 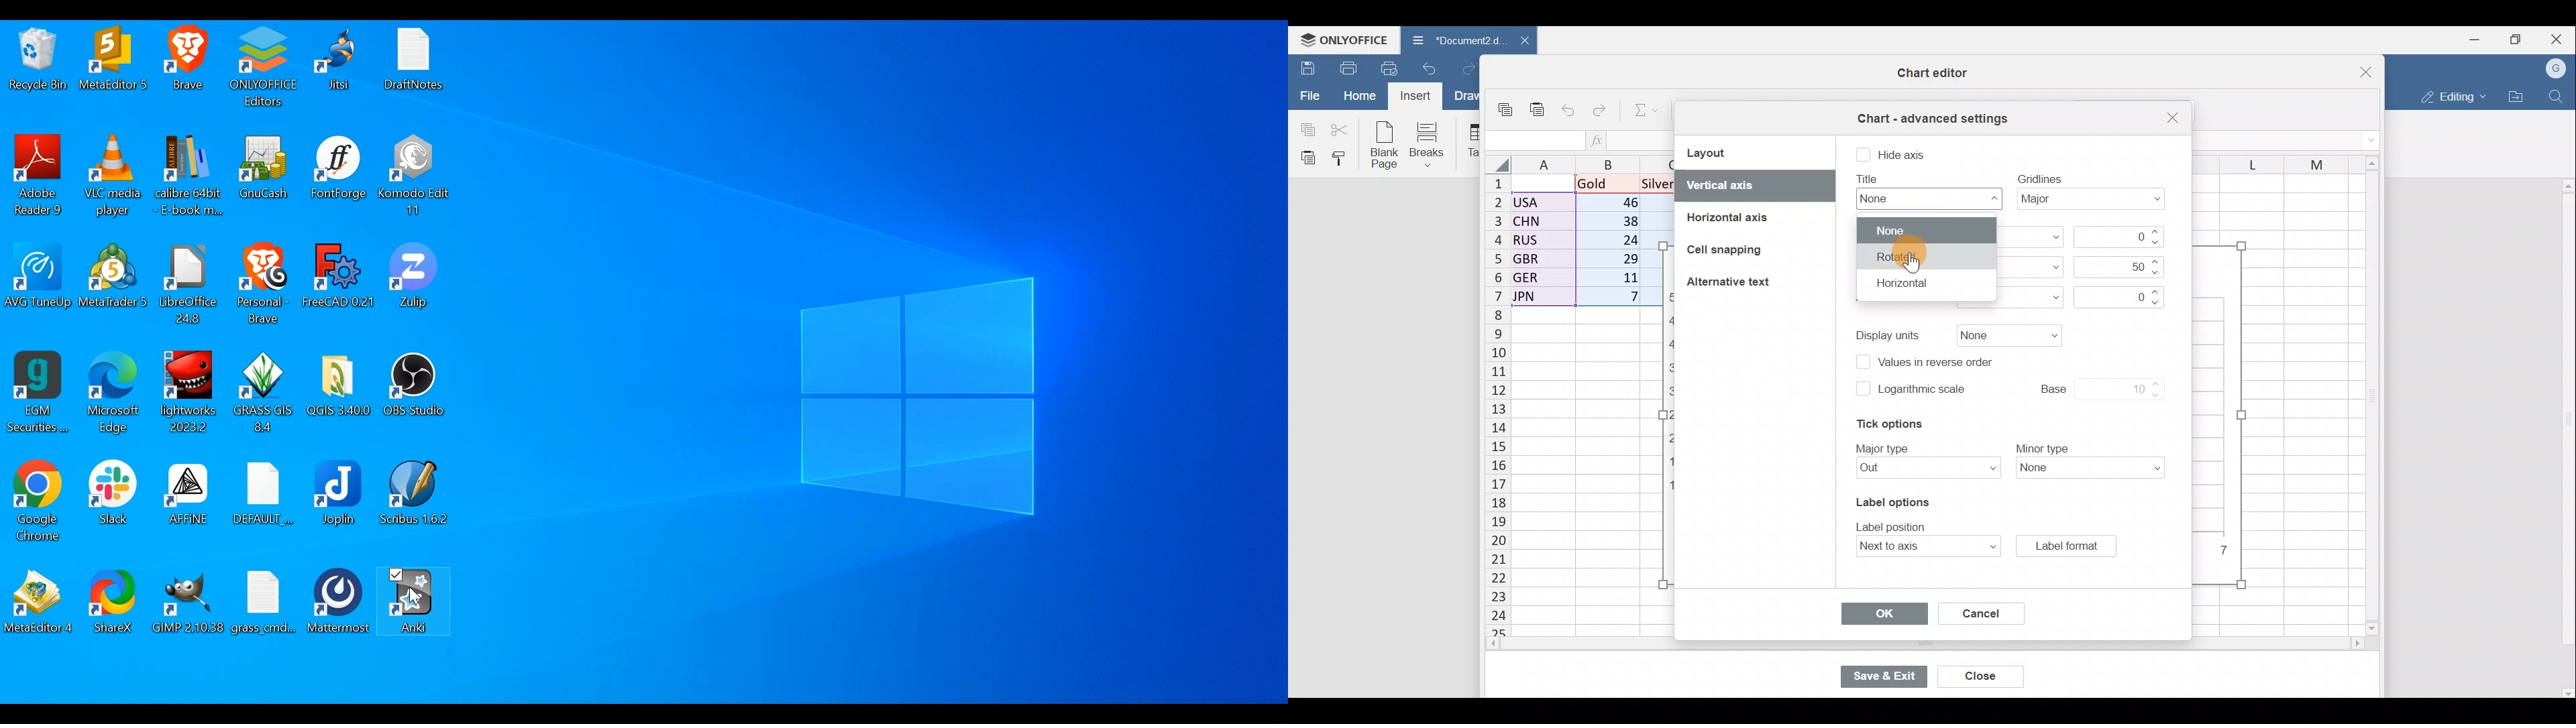 I want to click on Microsoft Edge Desktop icon, so click(x=115, y=393).